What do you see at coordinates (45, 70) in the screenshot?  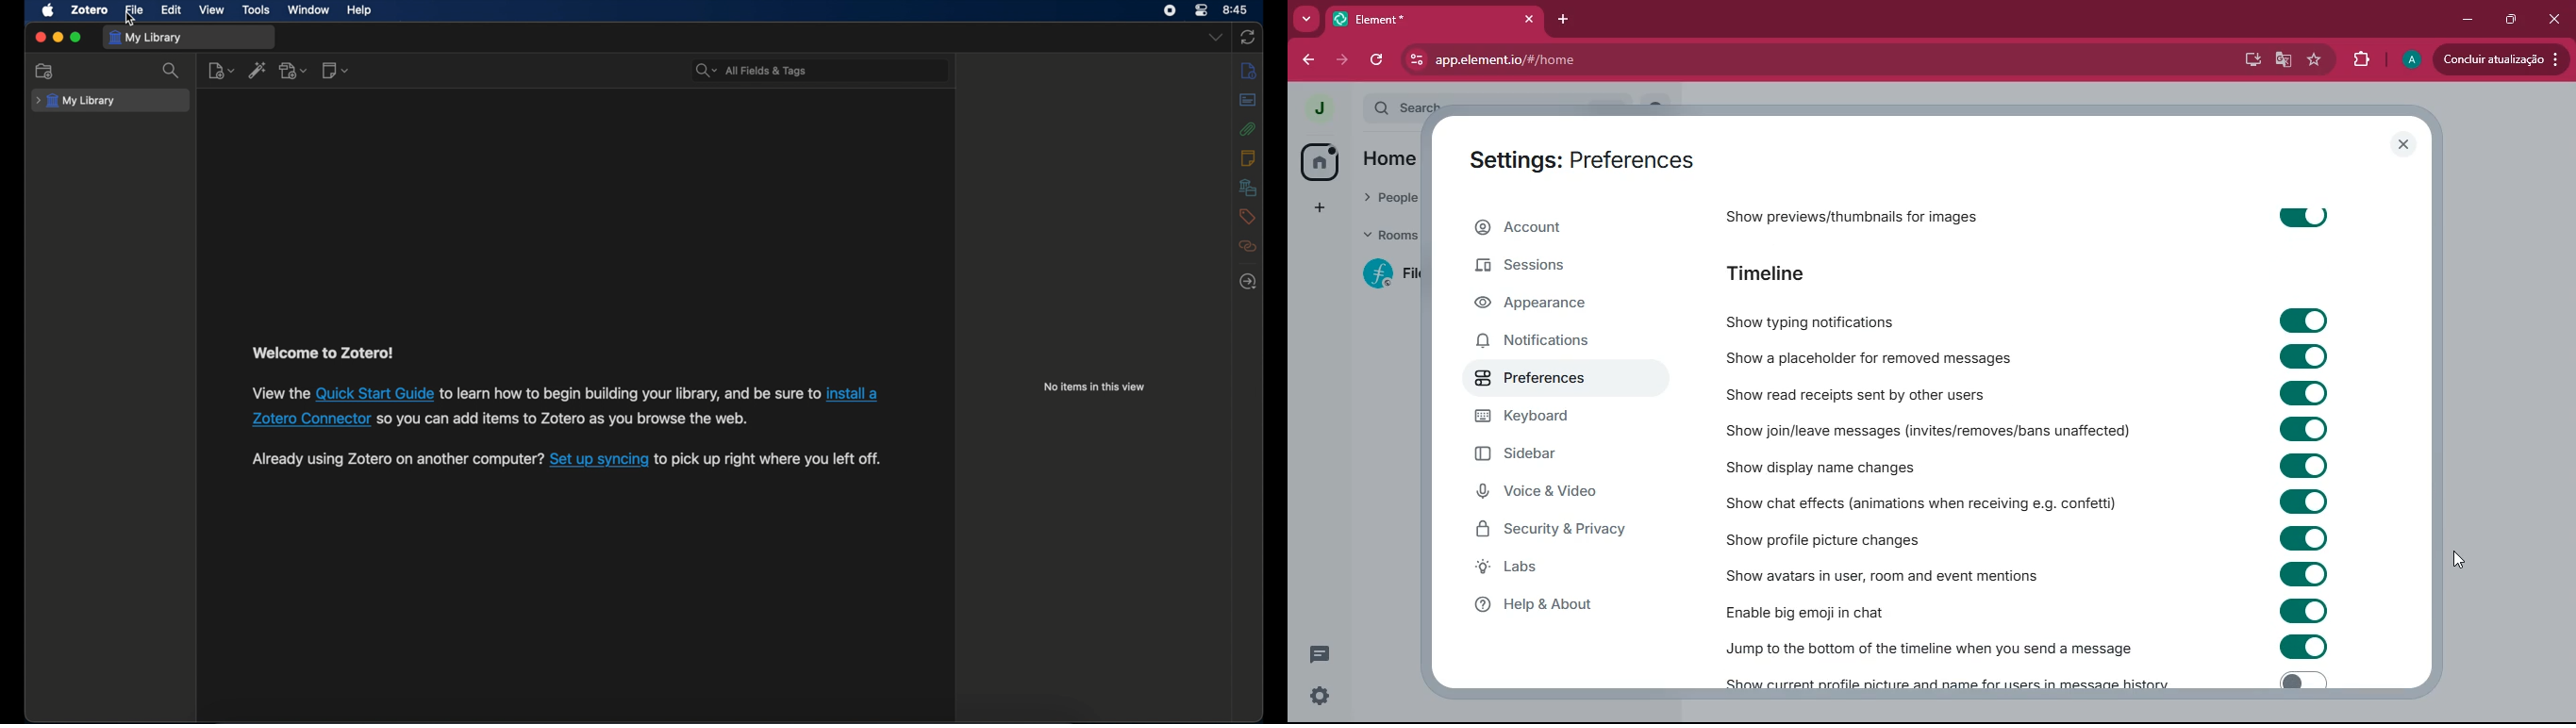 I see `new collection` at bounding box center [45, 70].